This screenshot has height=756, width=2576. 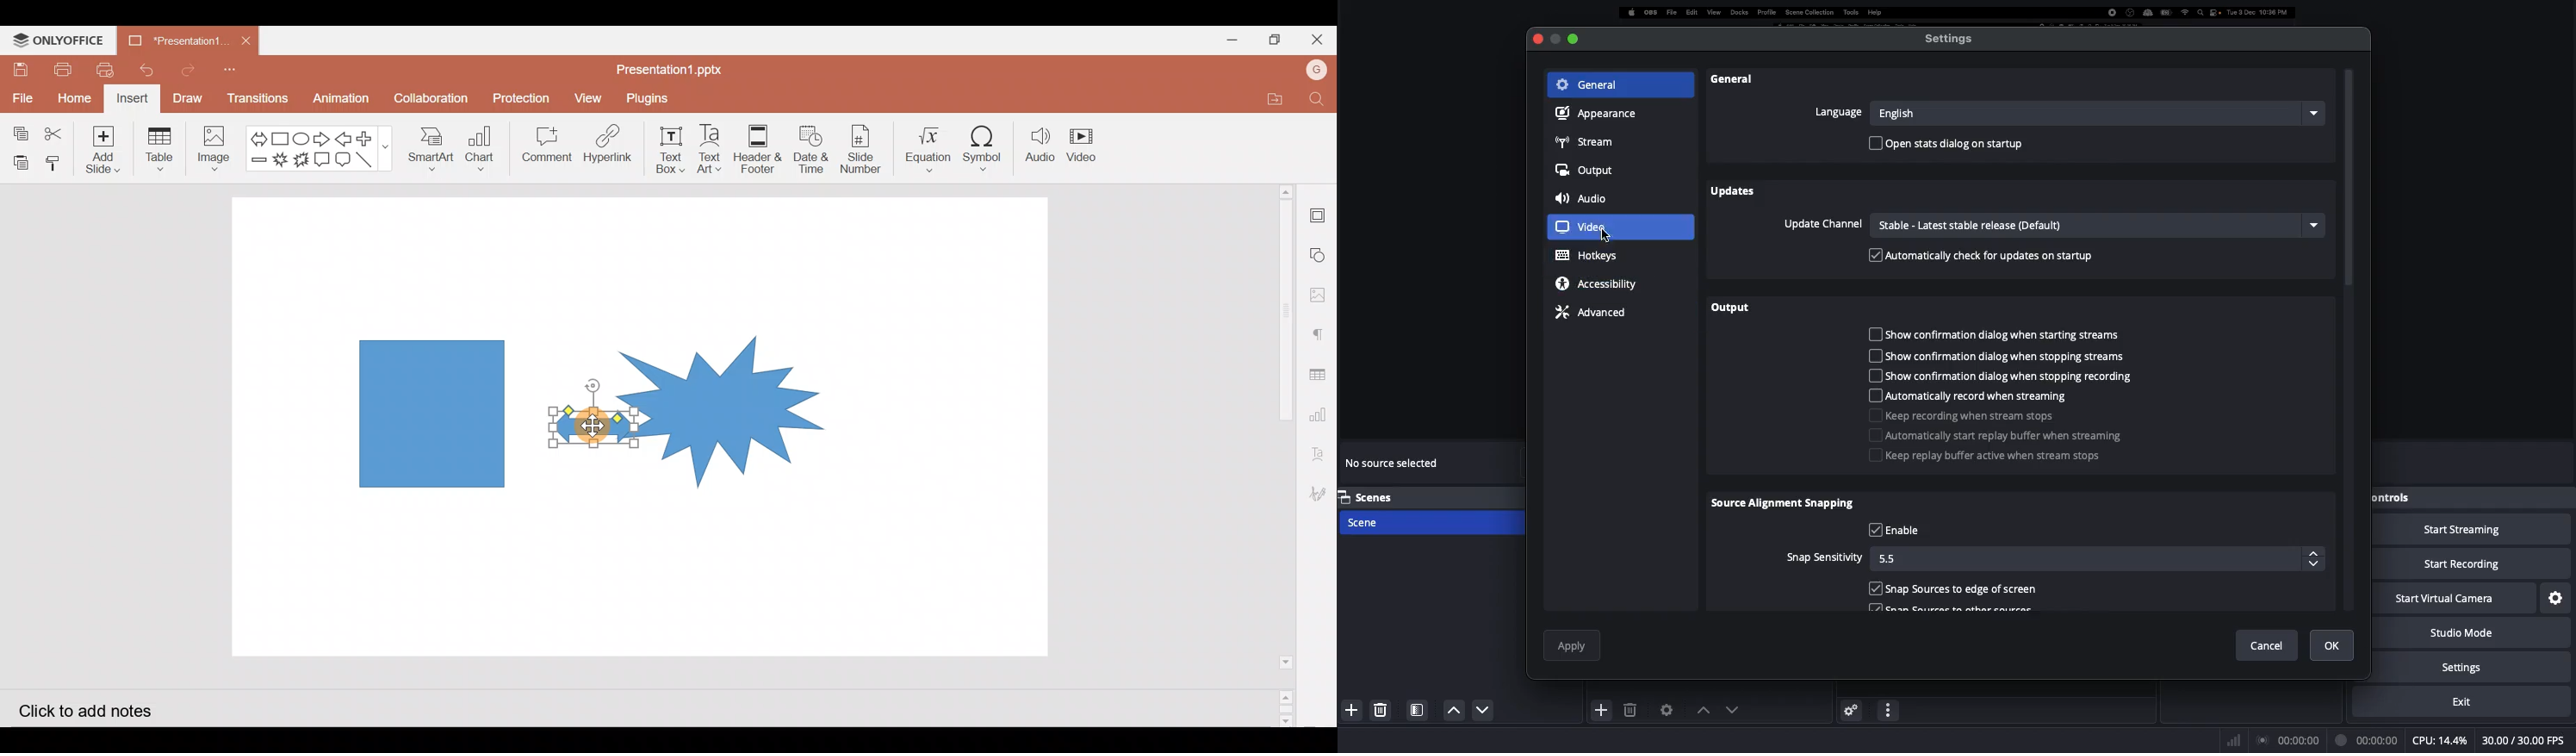 I want to click on Delete, so click(x=1632, y=710).